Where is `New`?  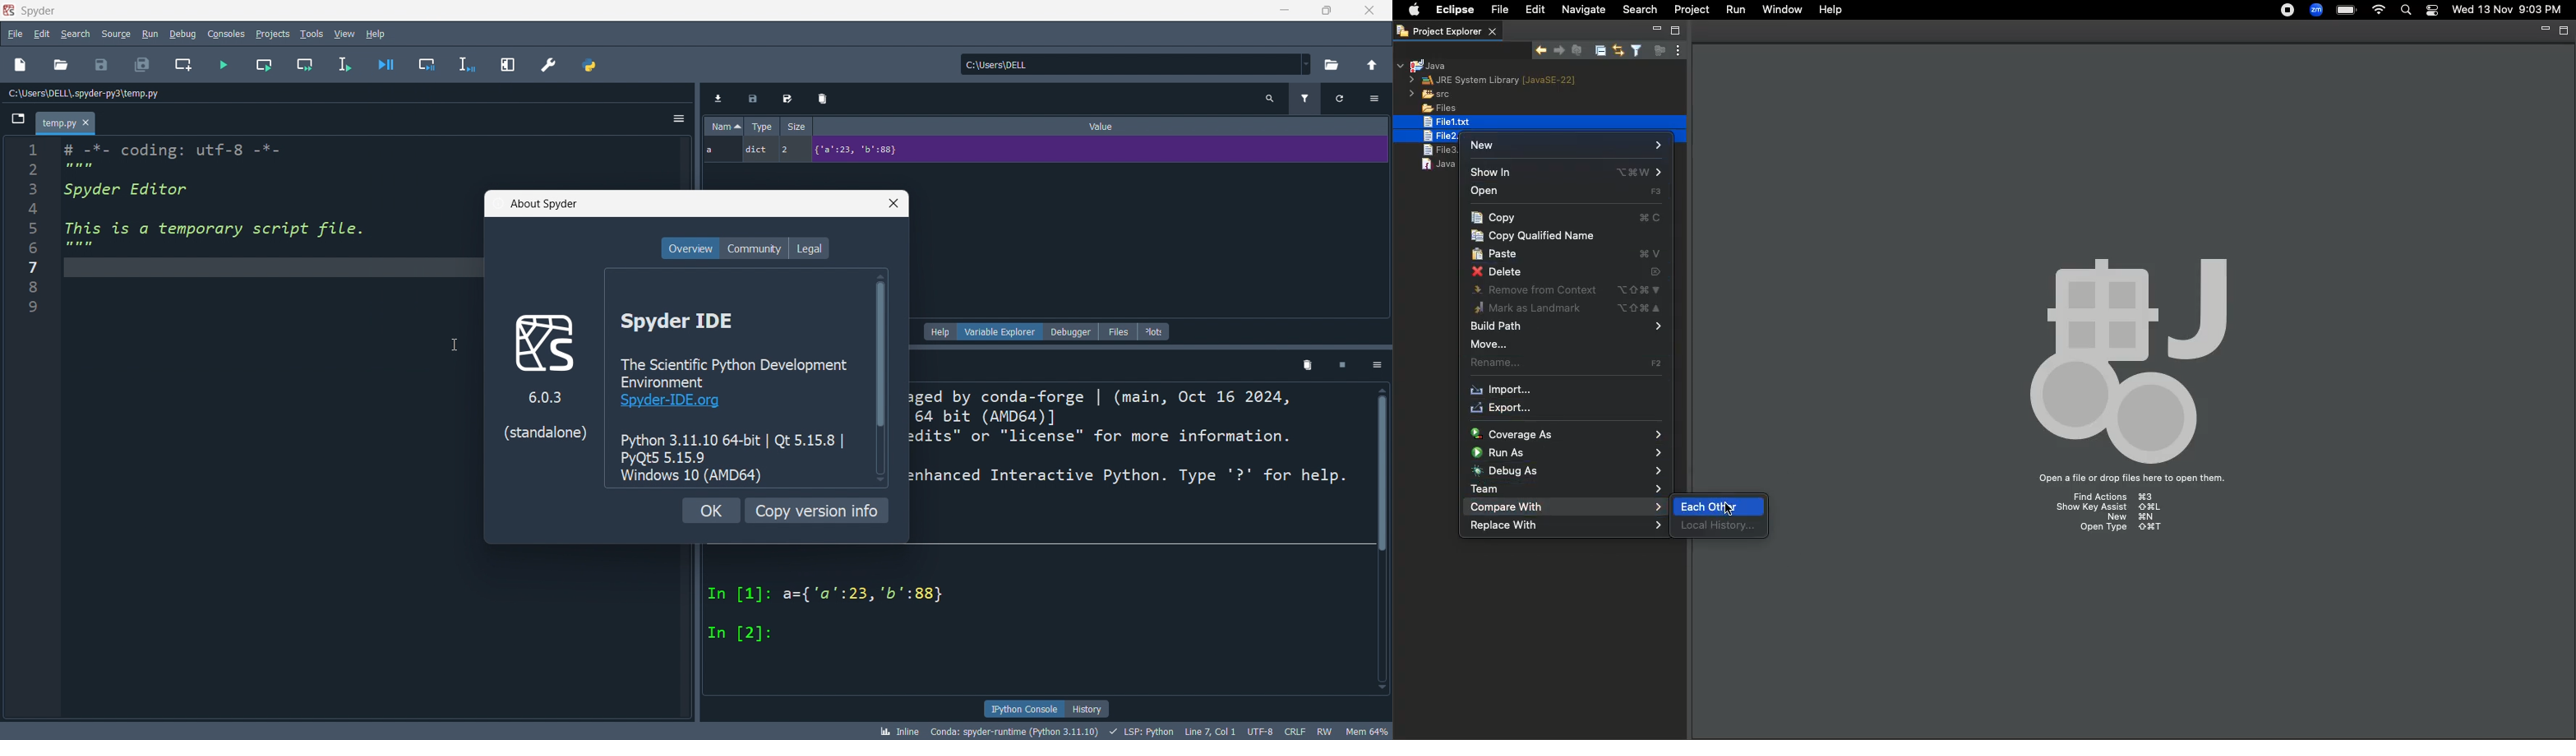
New is located at coordinates (1569, 145).